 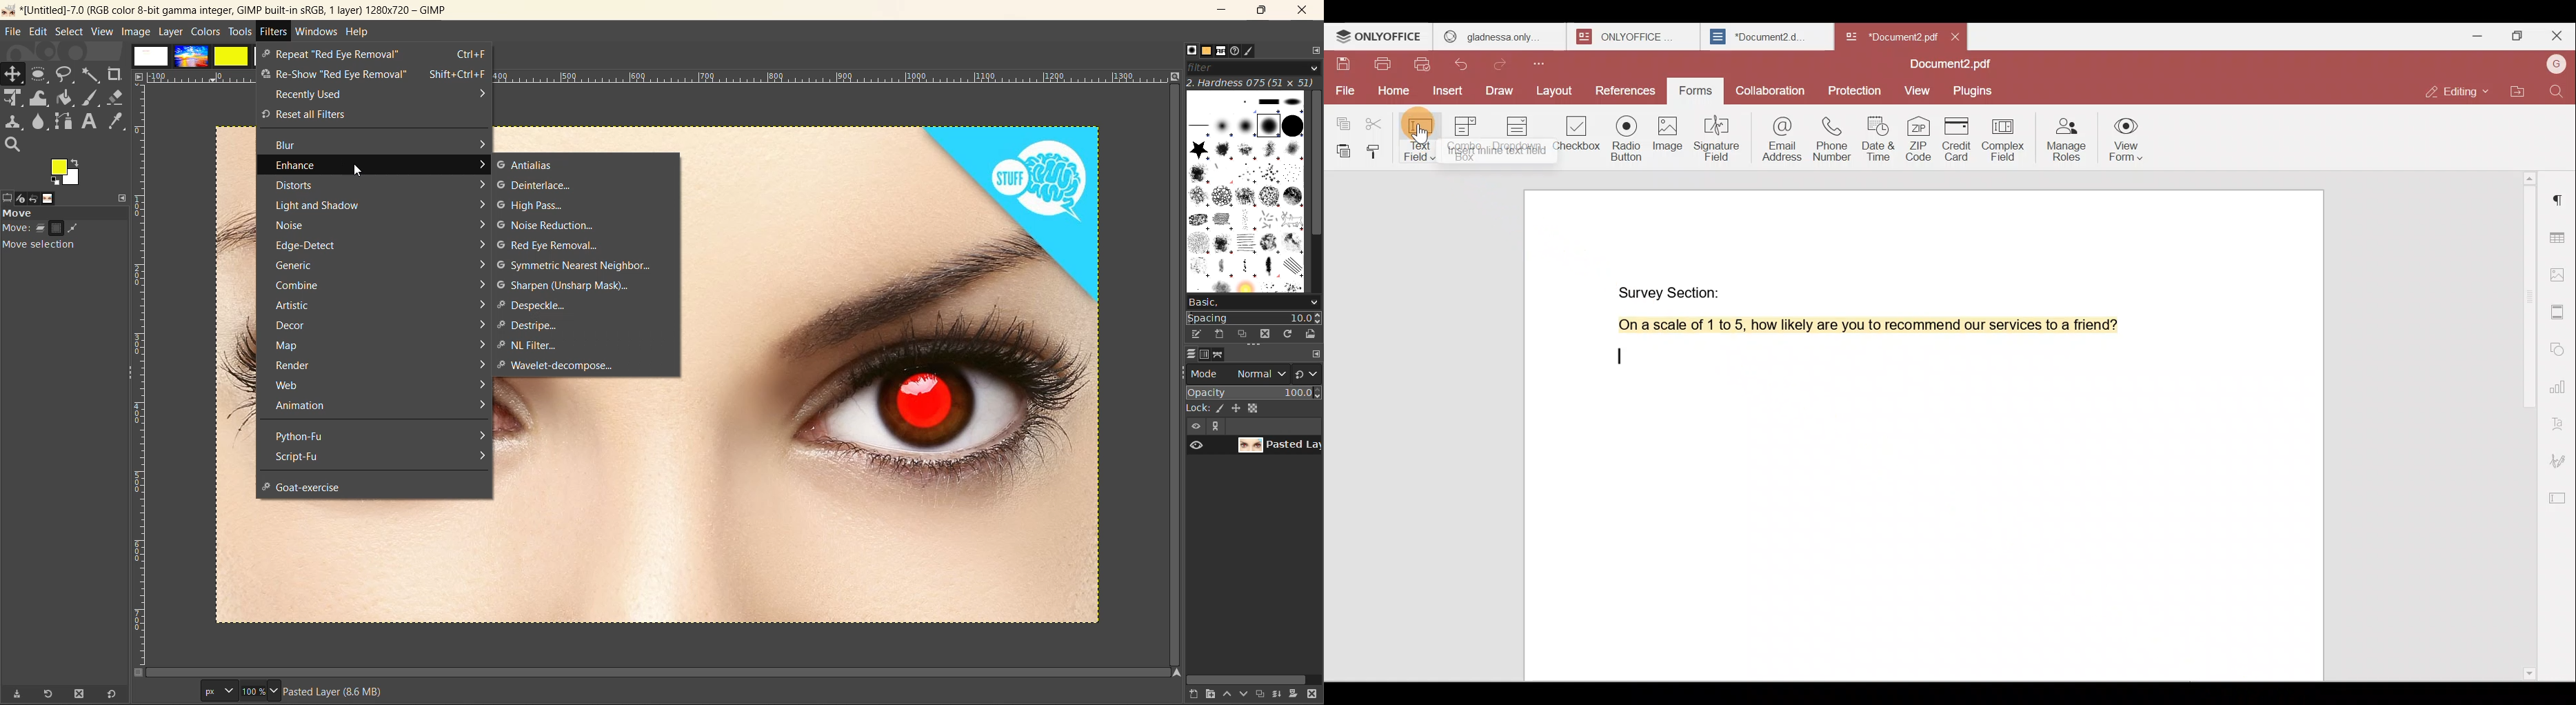 What do you see at coordinates (1245, 192) in the screenshot?
I see `brushes` at bounding box center [1245, 192].